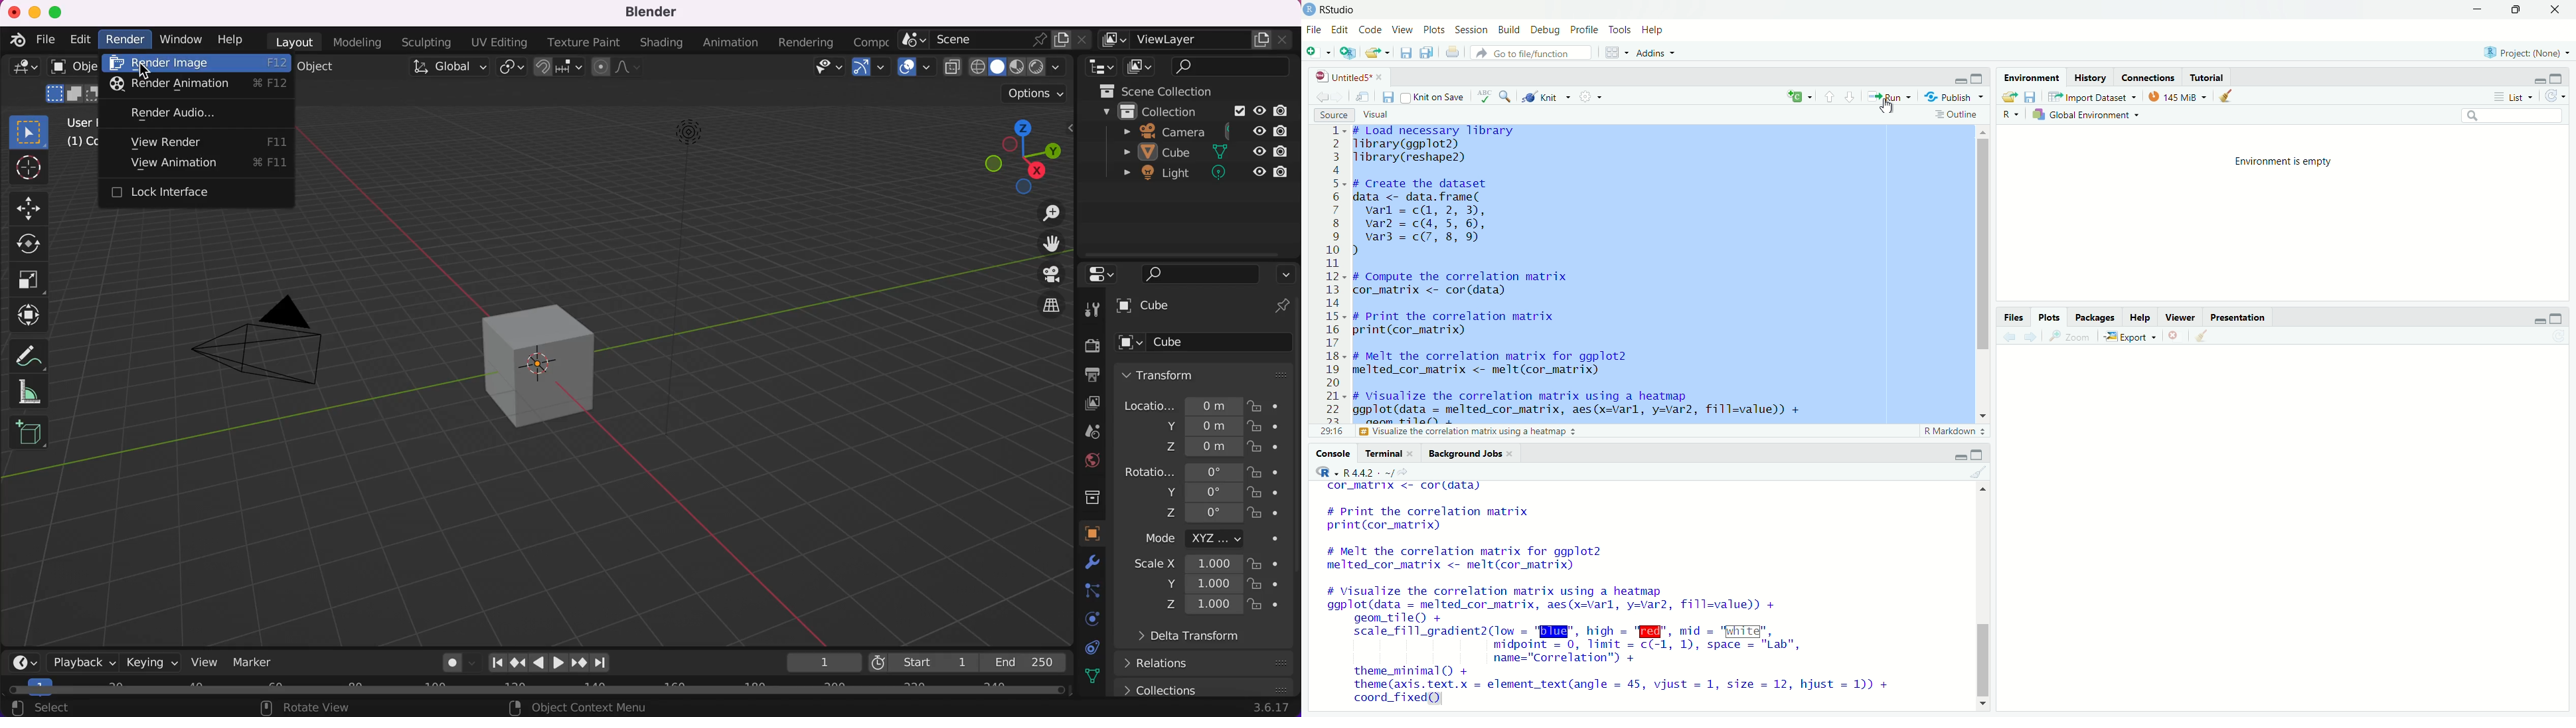 The height and width of the screenshot is (728, 2576). I want to click on layer, so click(1083, 403).